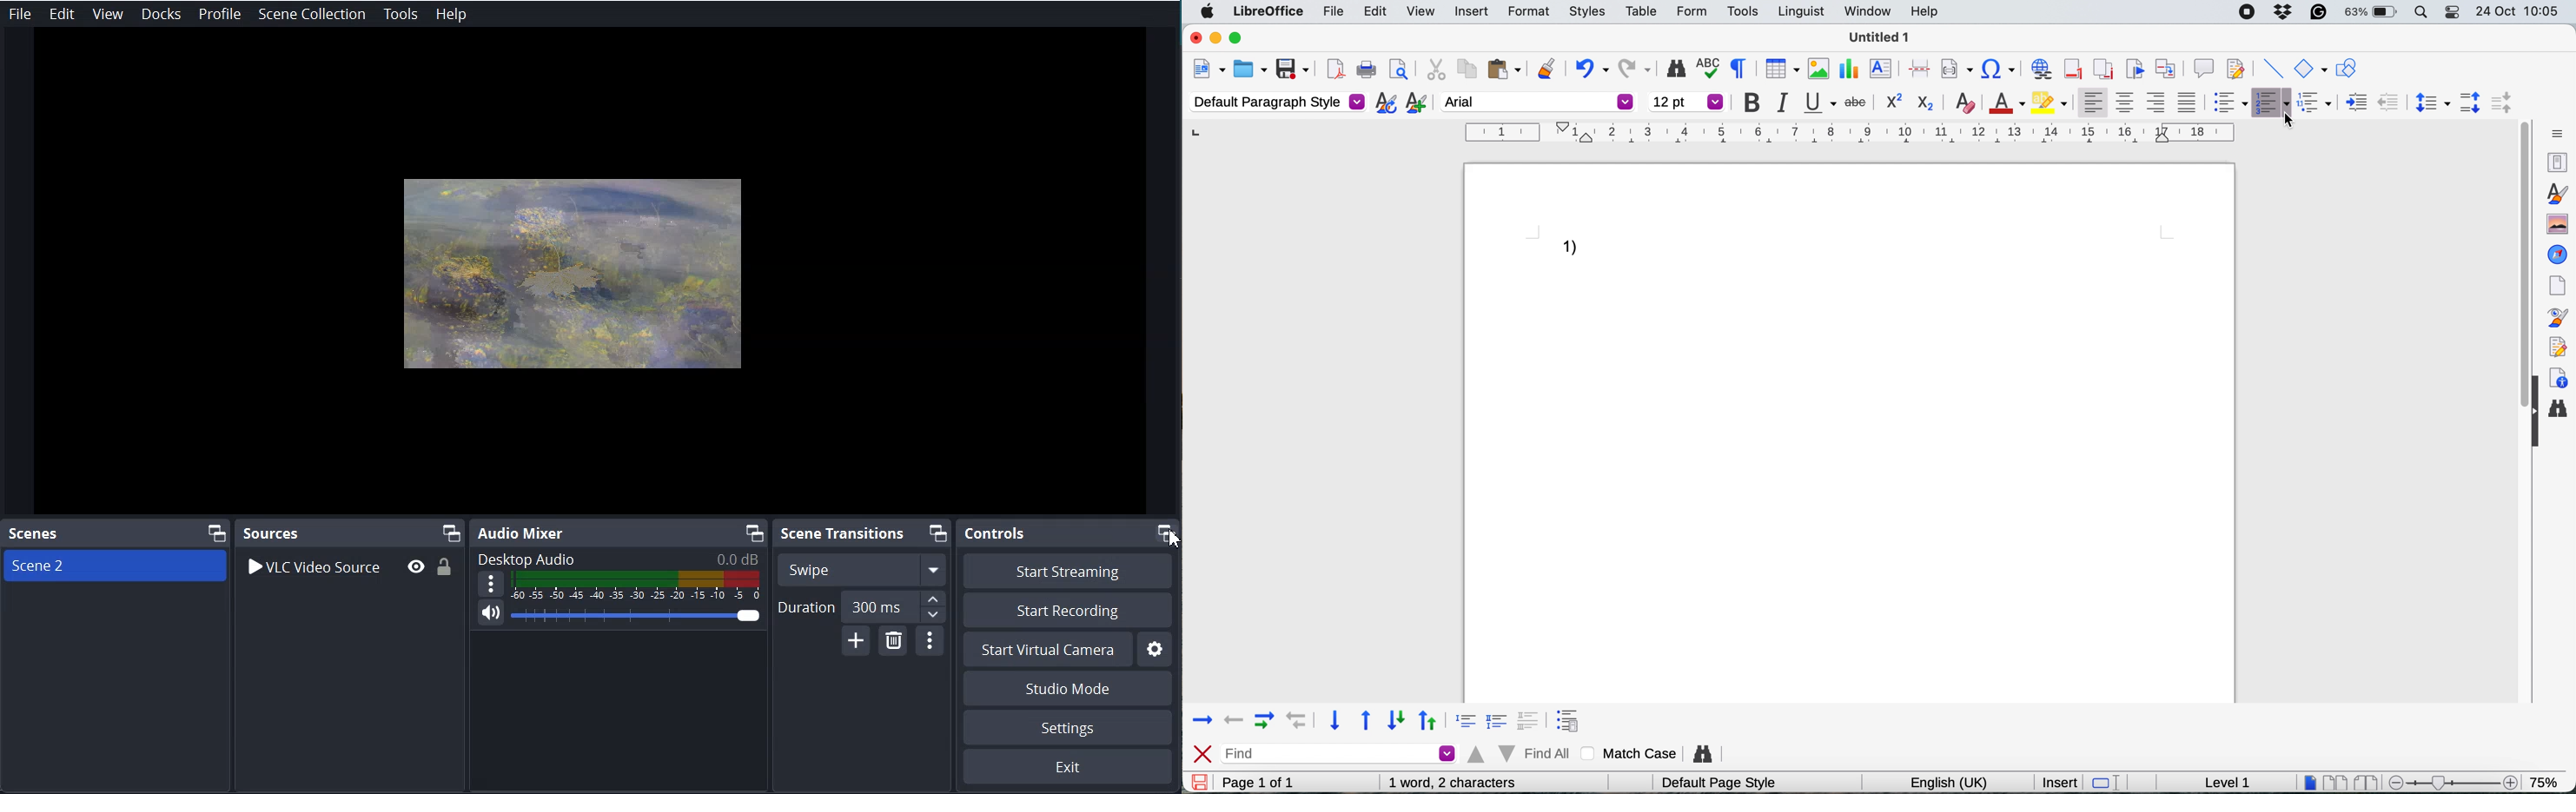 This screenshot has width=2576, height=812. I want to click on new, so click(1208, 71).